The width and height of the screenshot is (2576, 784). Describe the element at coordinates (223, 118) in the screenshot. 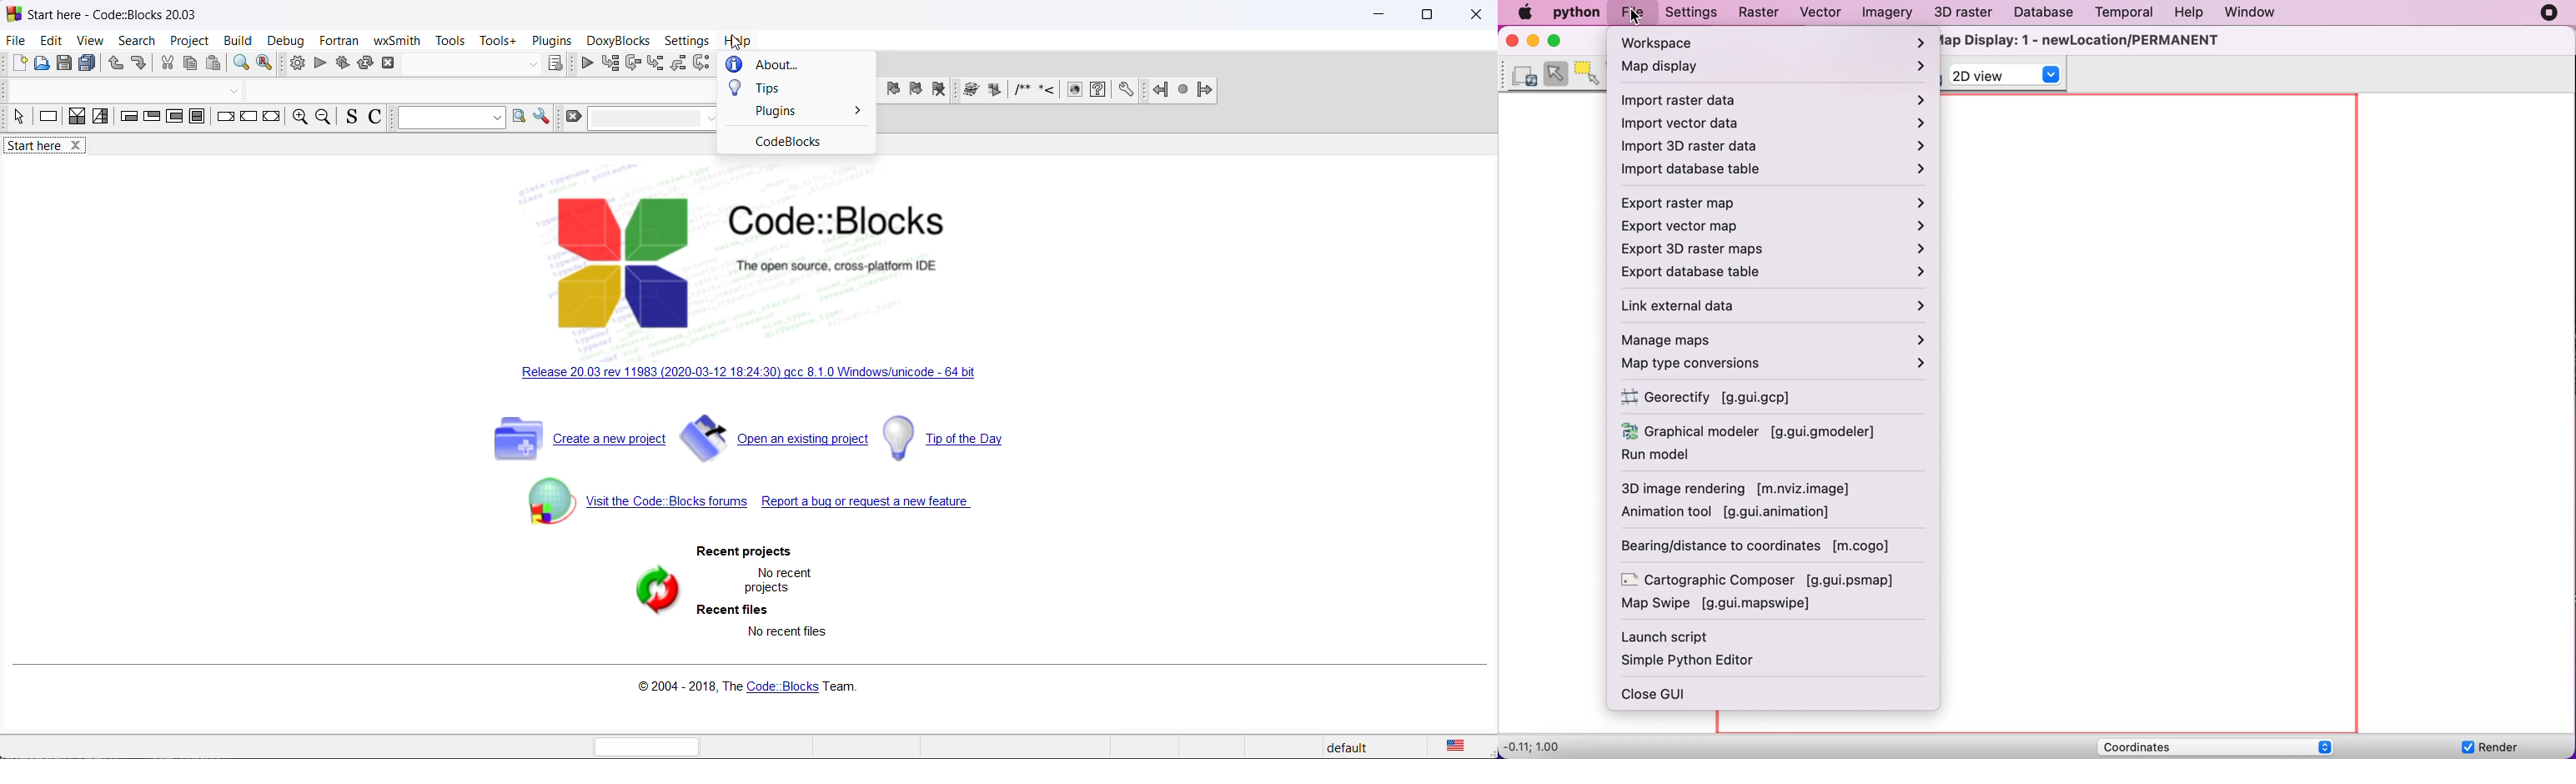

I see `break instruction` at that location.